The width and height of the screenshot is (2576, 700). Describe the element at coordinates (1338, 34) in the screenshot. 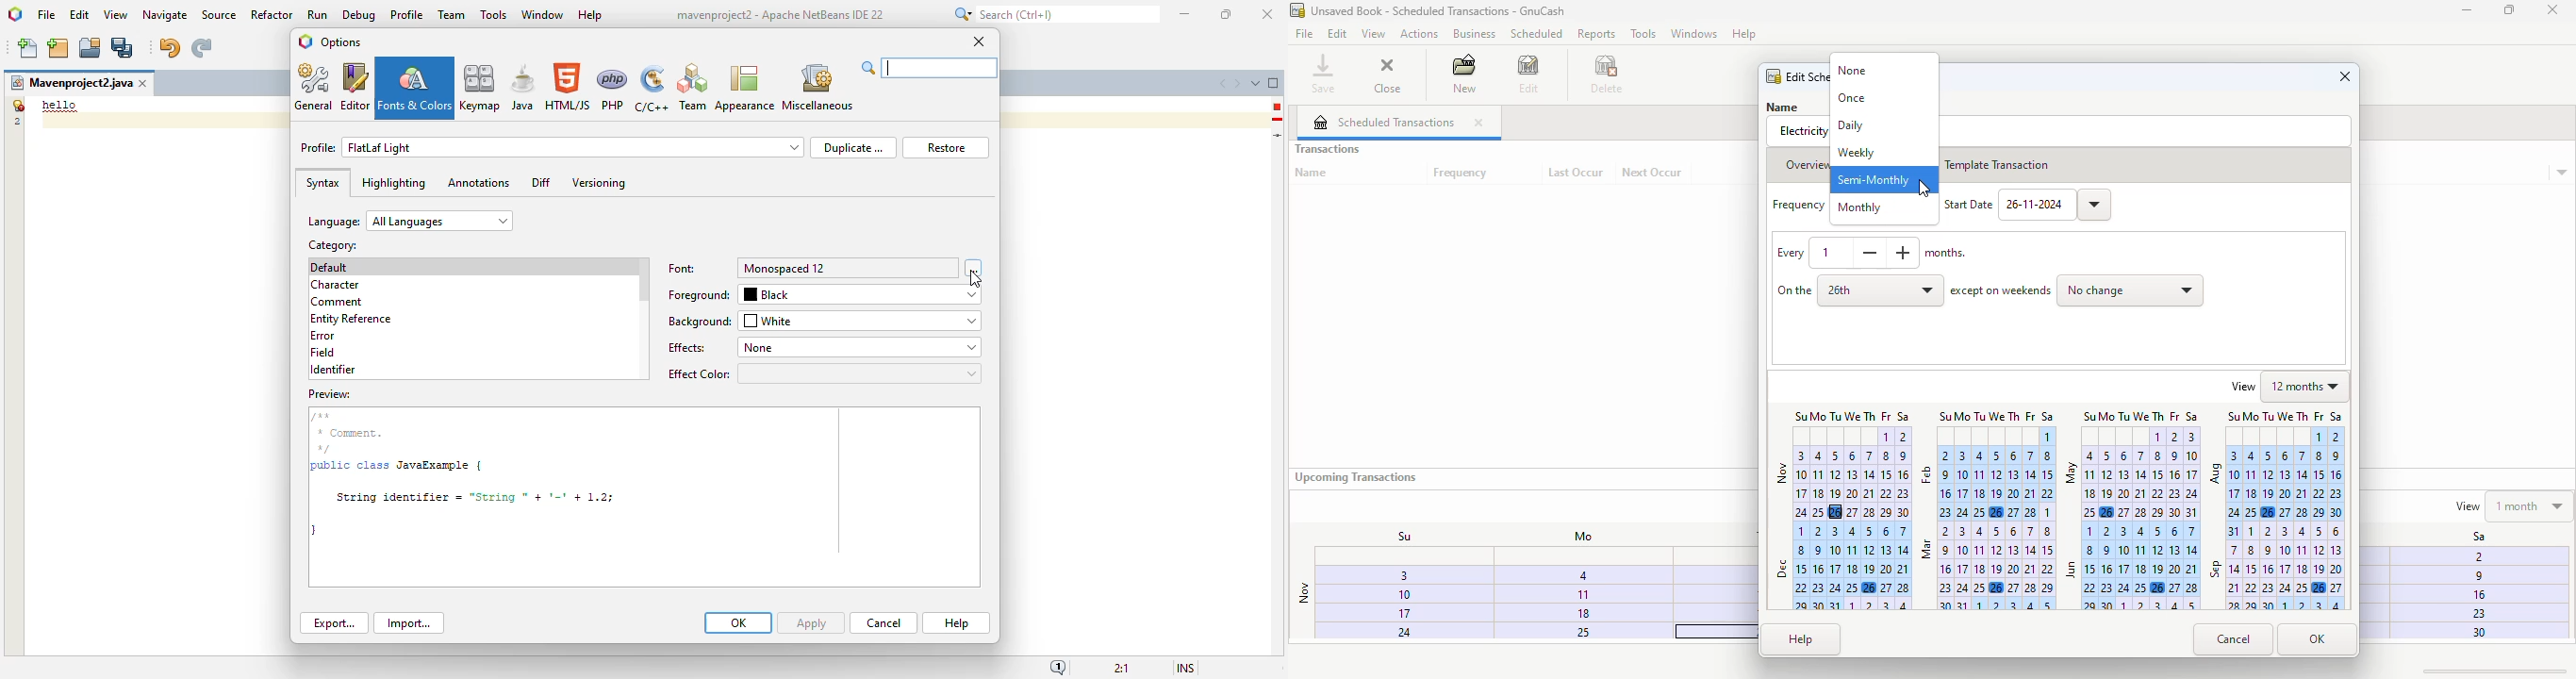

I see `edit` at that location.